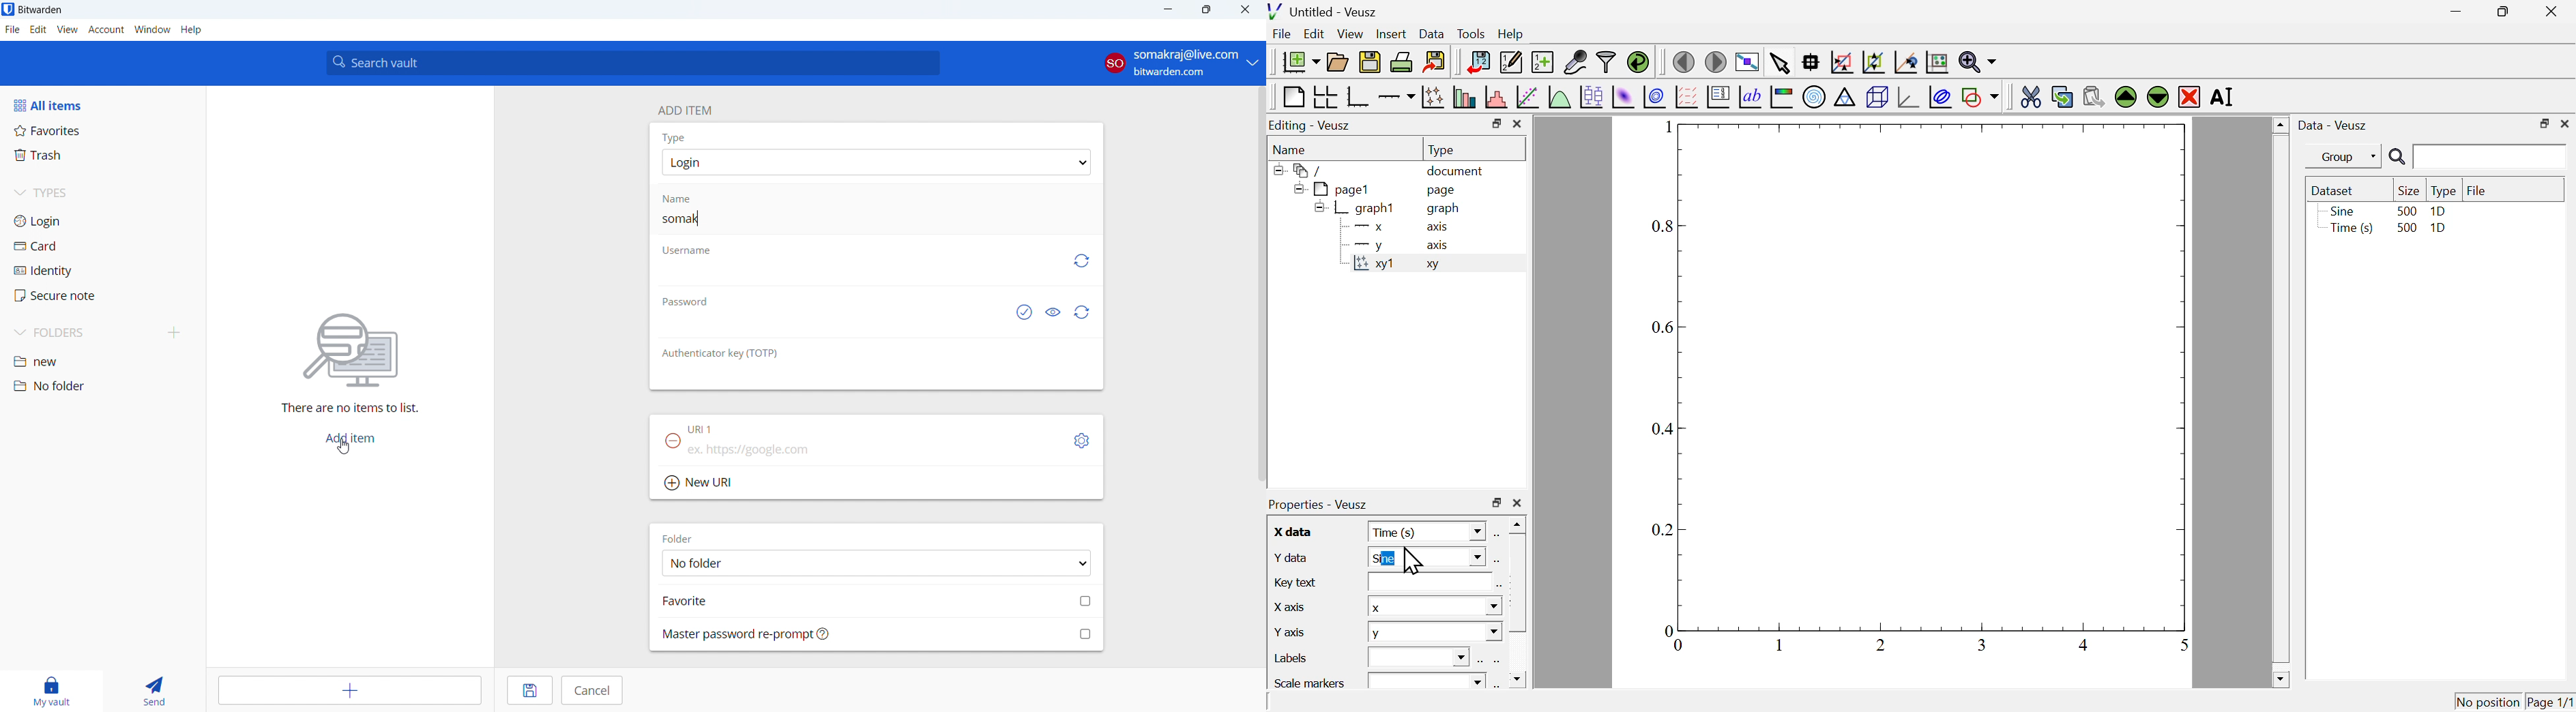  What do you see at coordinates (1396, 97) in the screenshot?
I see `add an axis to the plot` at bounding box center [1396, 97].